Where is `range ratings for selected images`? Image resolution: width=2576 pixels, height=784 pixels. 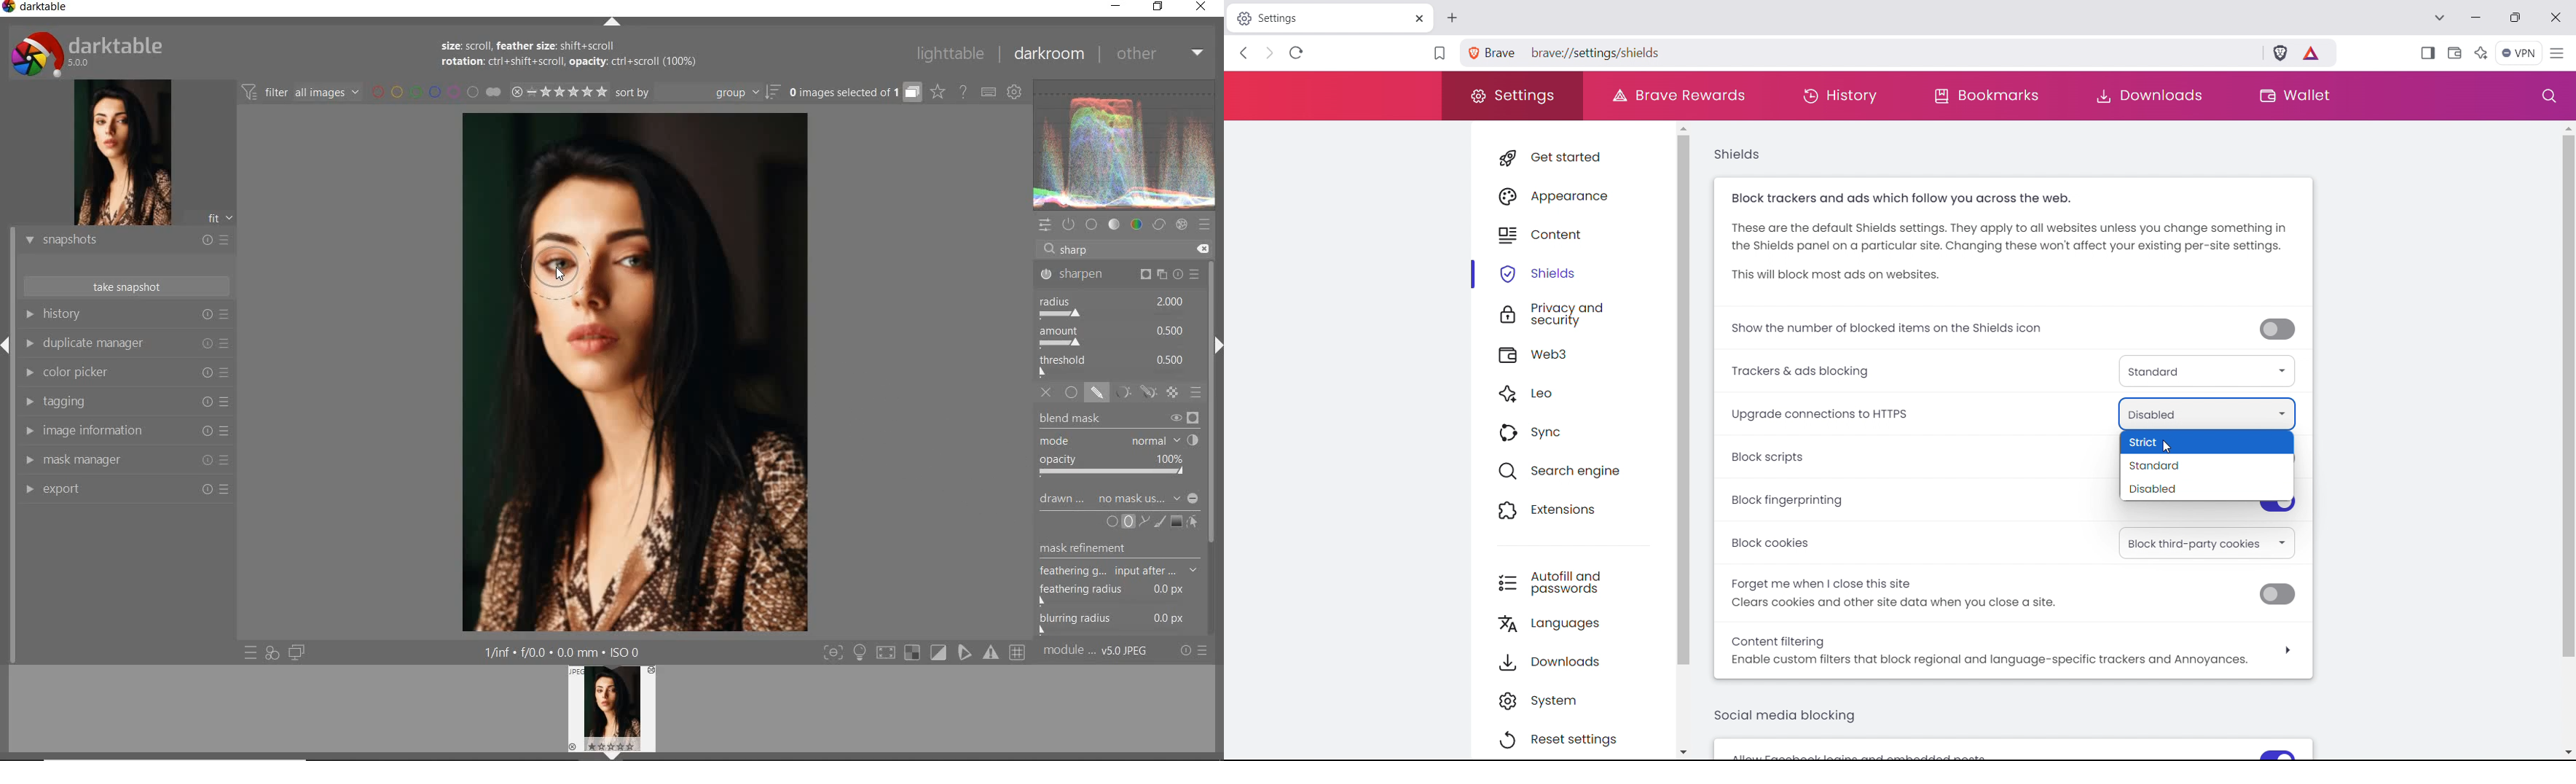 range ratings for selected images is located at coordinates (546, 93).